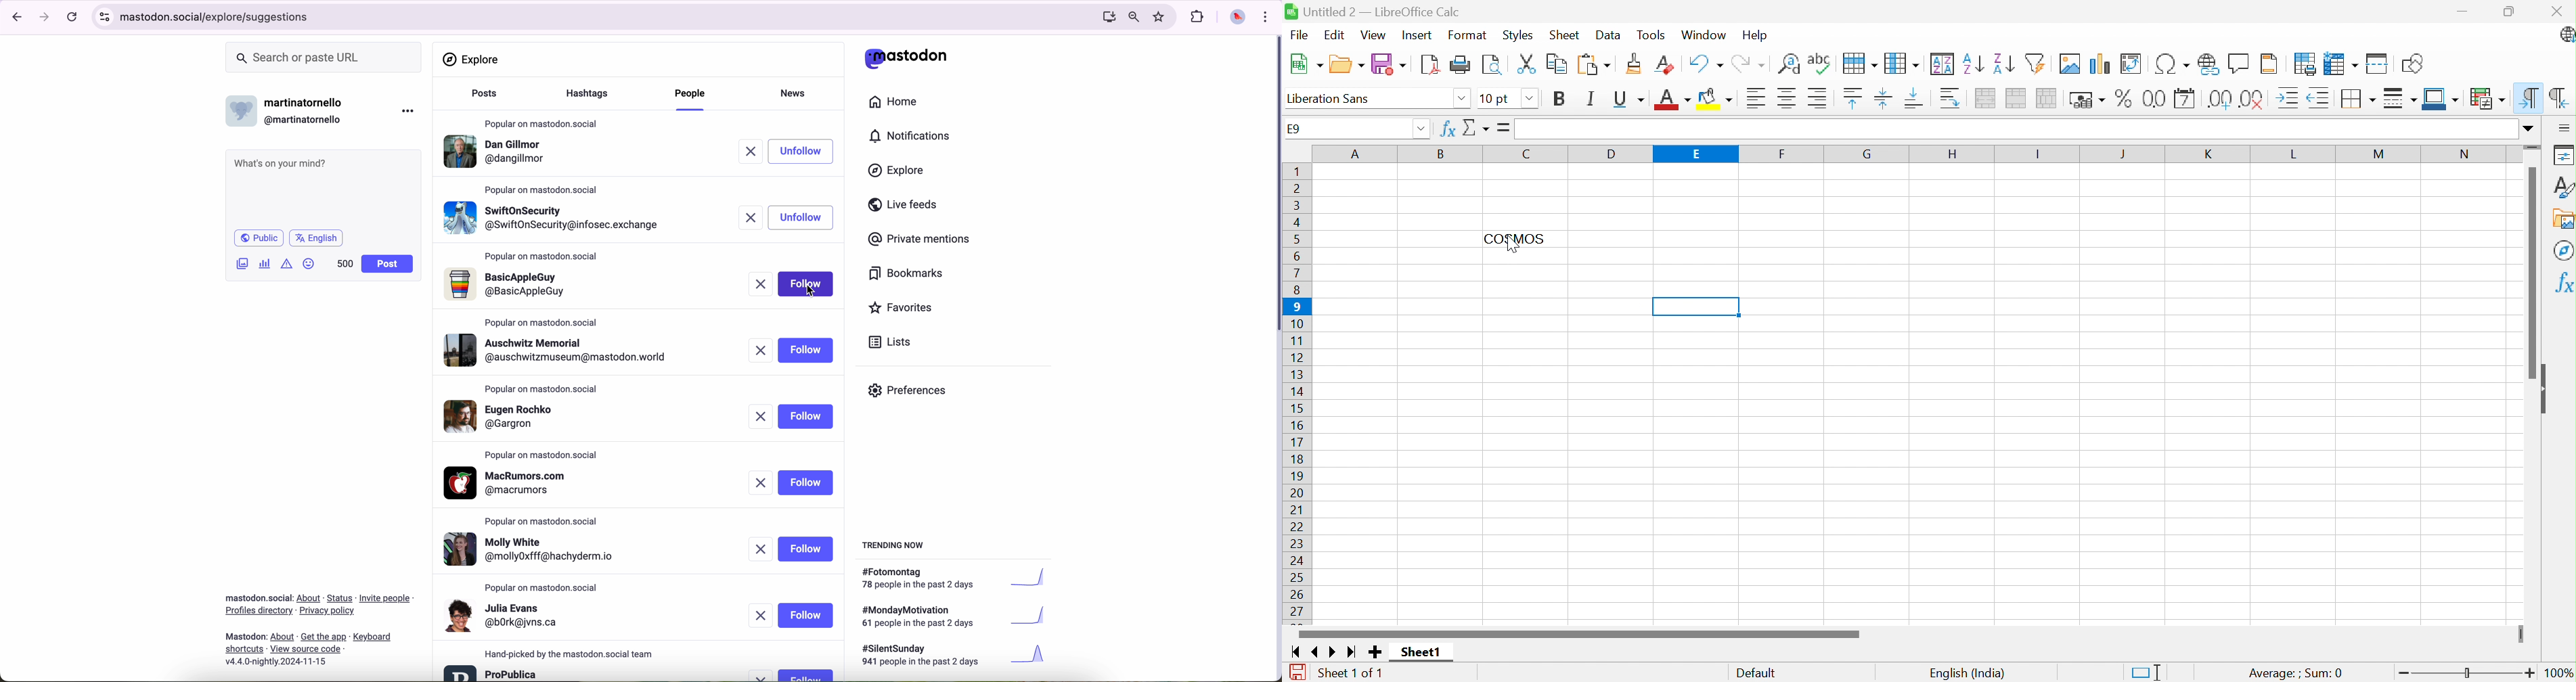 This screenshot has width=2576, height=700. Describe the element at coordinates (2441, 100) in the screenshot. I see `Border color` at that location.